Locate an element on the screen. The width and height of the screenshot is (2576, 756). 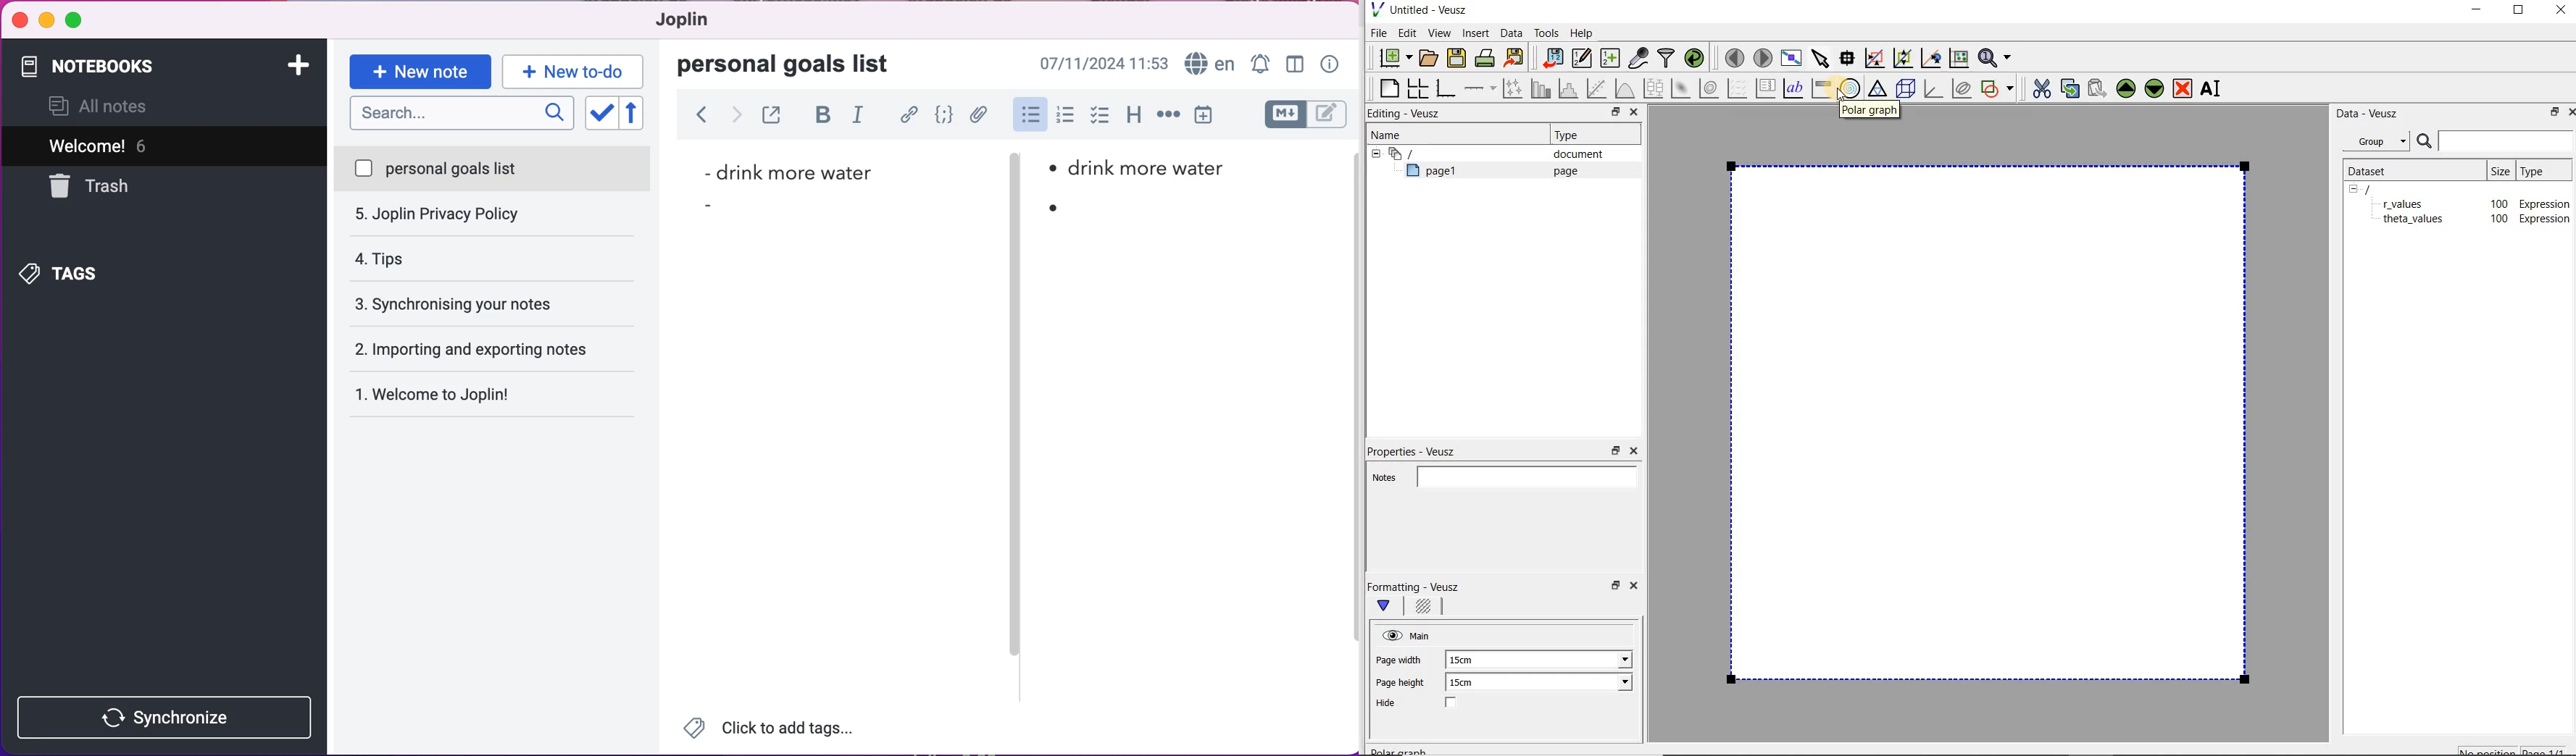
toggle editor layour is located at coordinates (1294, 62).